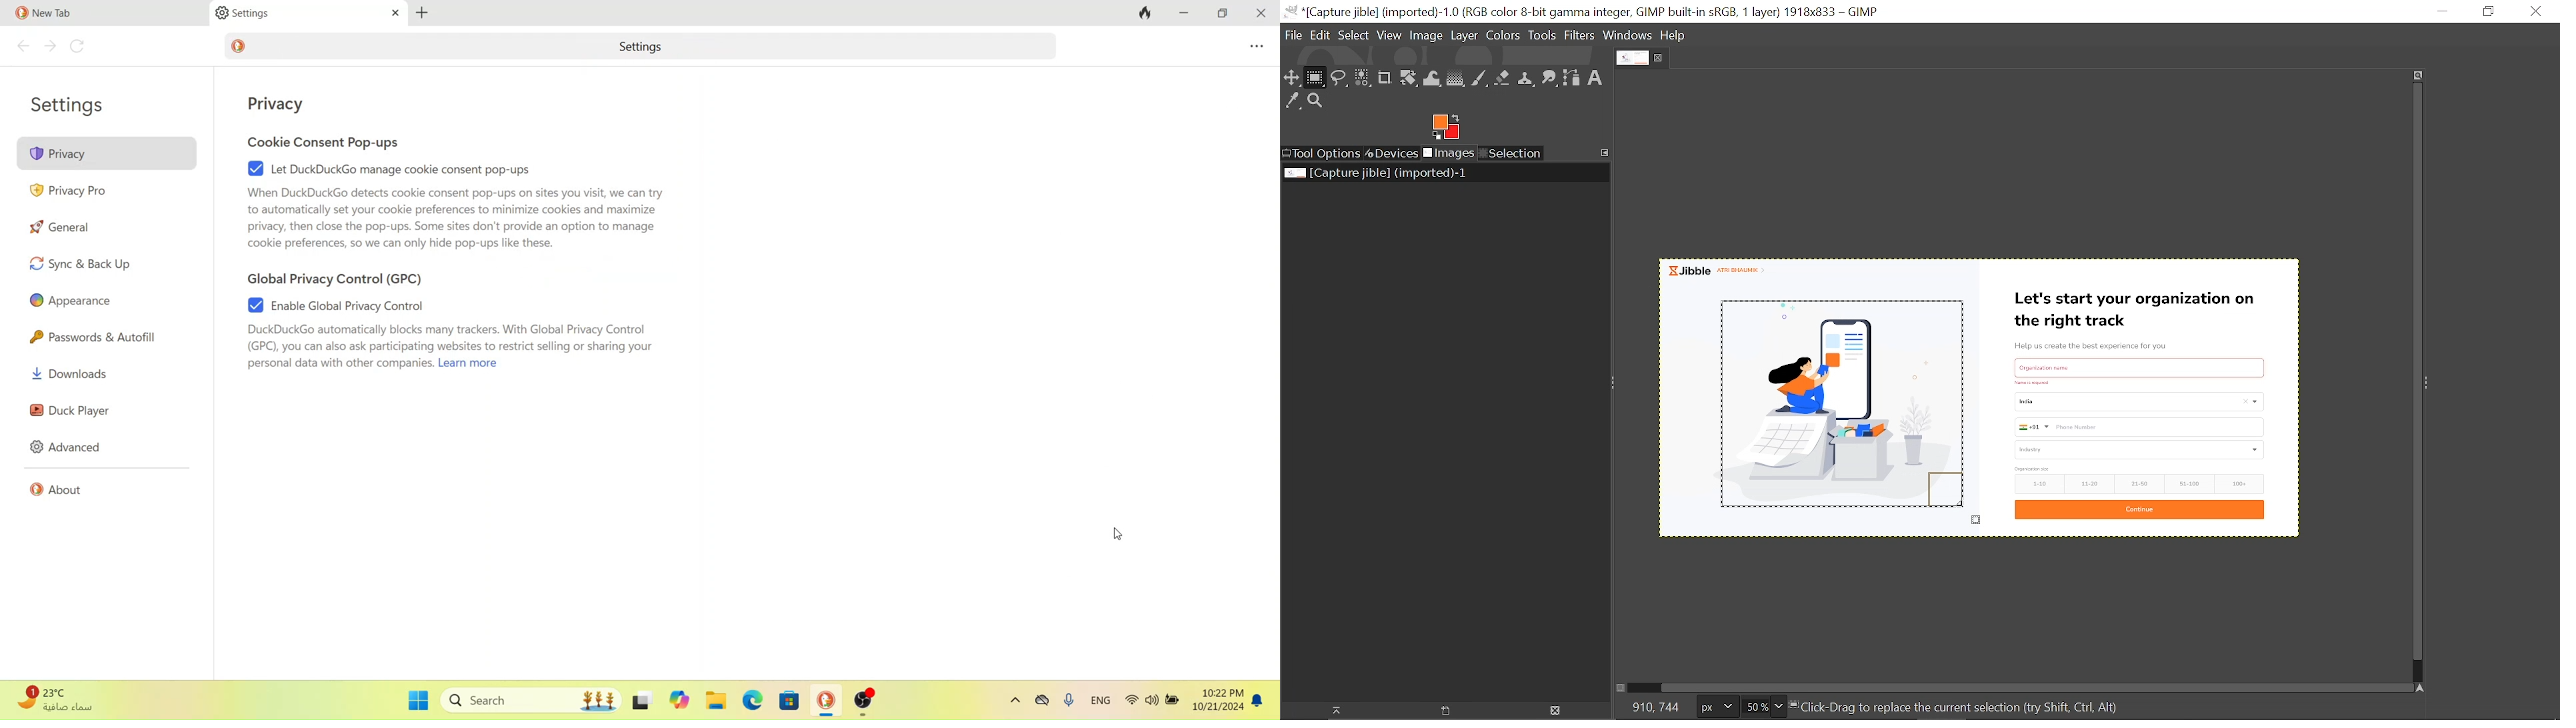  I want to click on notifications, so click(1259, 703).